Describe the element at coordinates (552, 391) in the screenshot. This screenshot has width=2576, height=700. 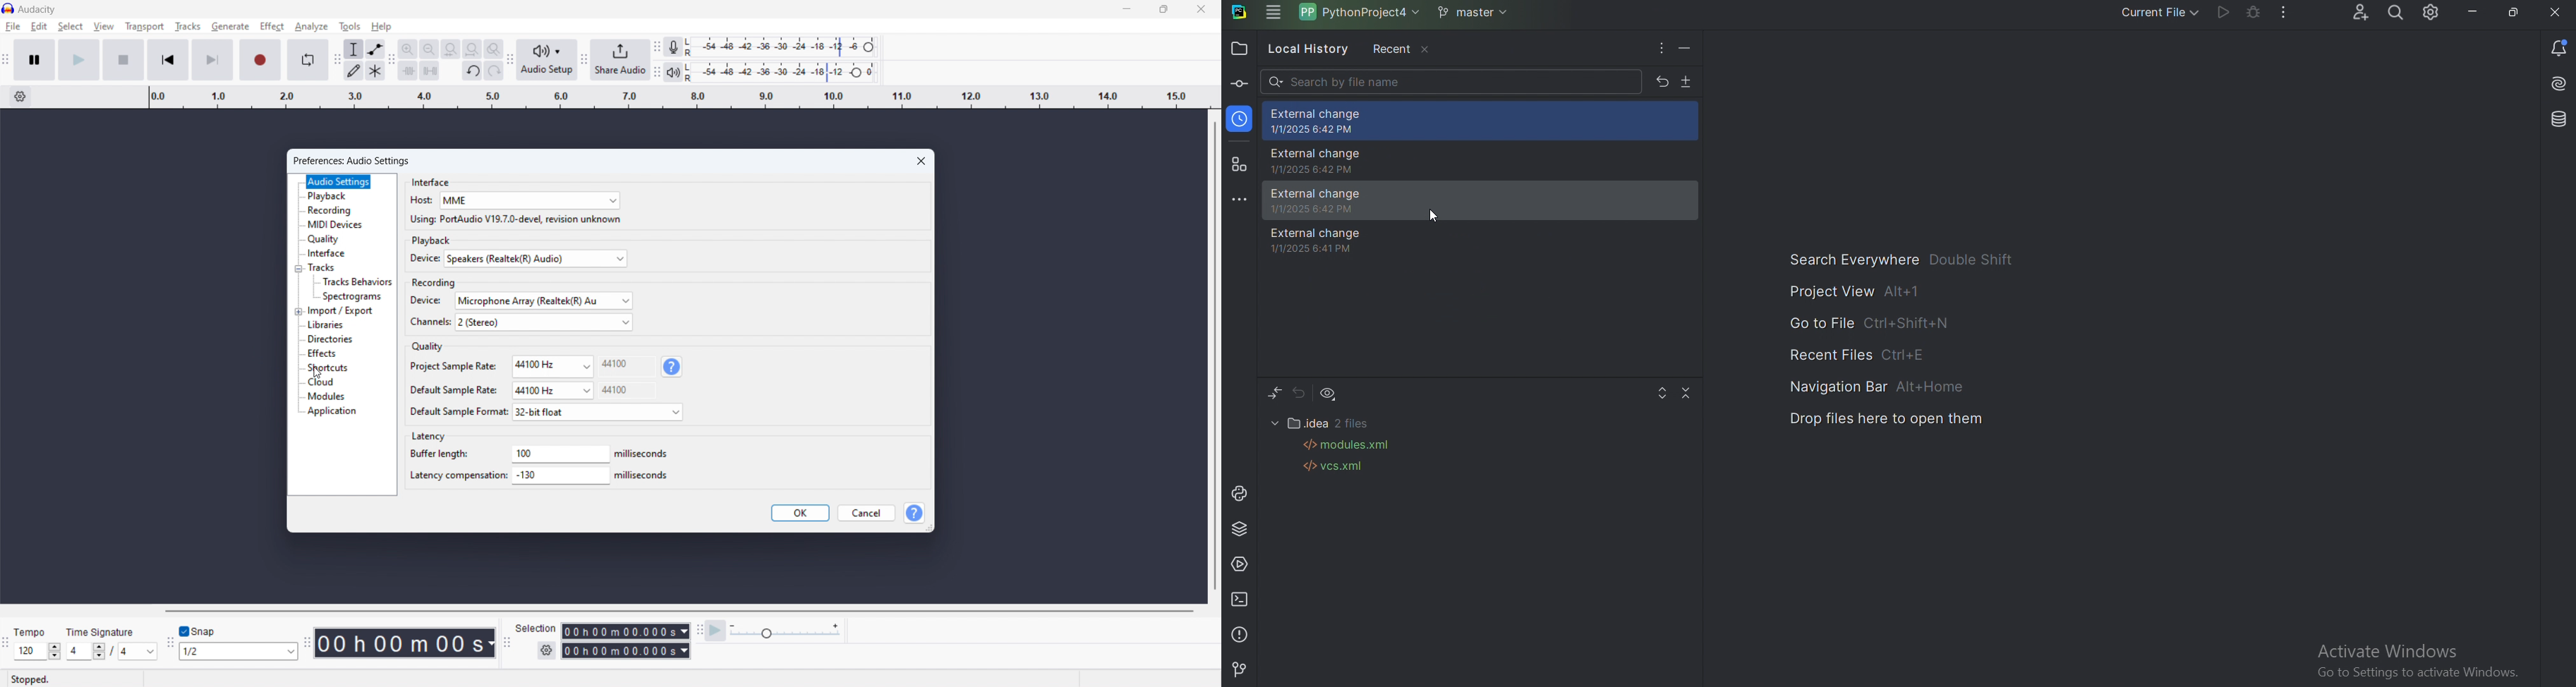
I see `default sample rate` at that location.